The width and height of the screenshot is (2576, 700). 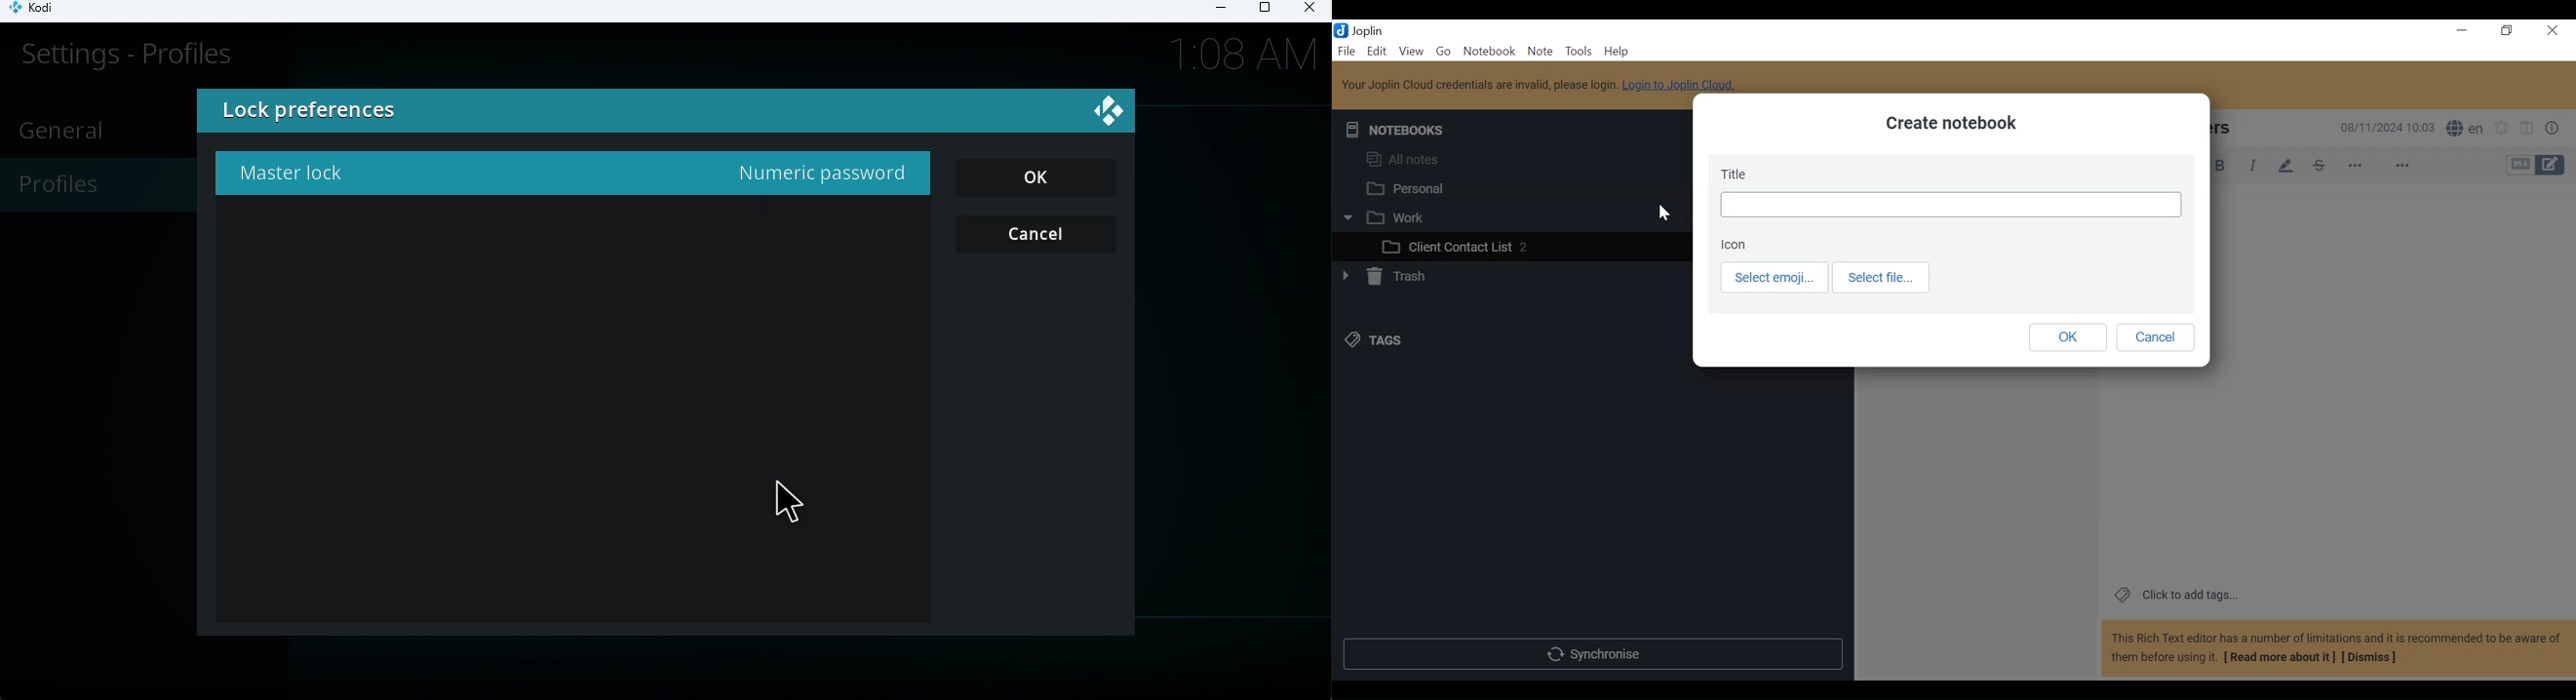 What do you see at coordinates (1539, 51) in the screenshot?
I see `Note` at bounding box center [1539, 51].